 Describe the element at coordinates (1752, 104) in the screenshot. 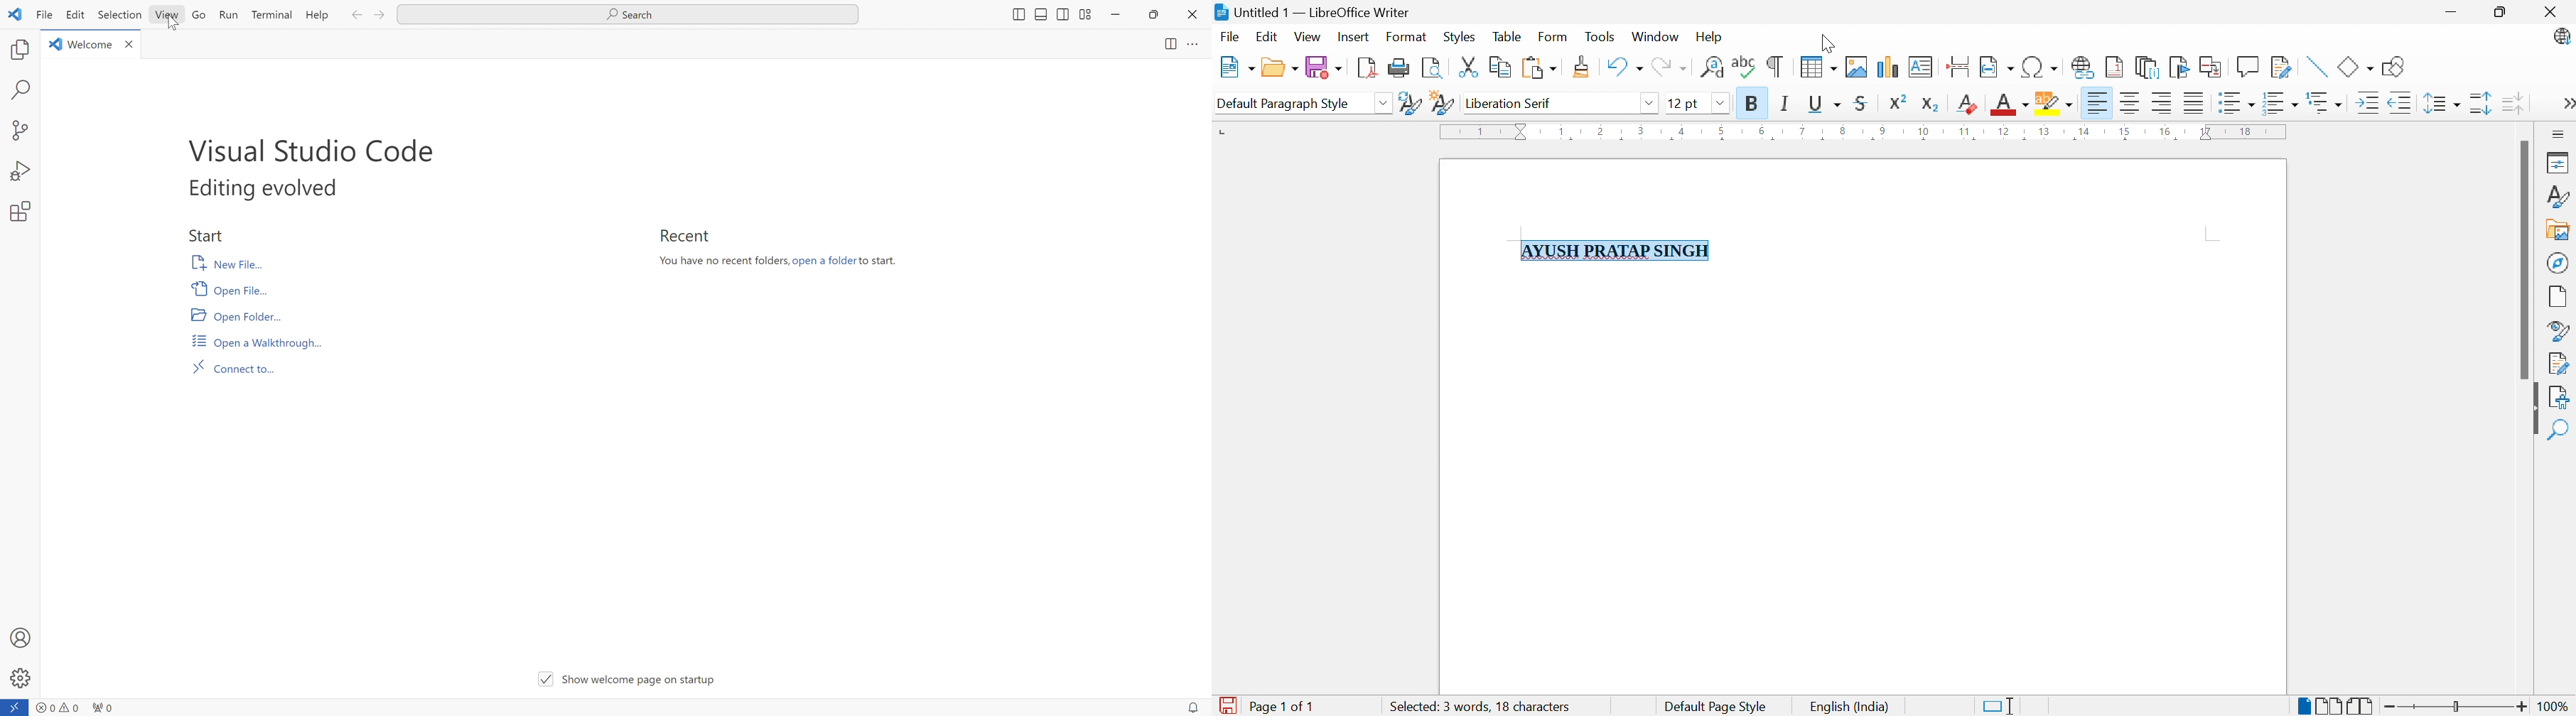

I see `Bold` at that location.